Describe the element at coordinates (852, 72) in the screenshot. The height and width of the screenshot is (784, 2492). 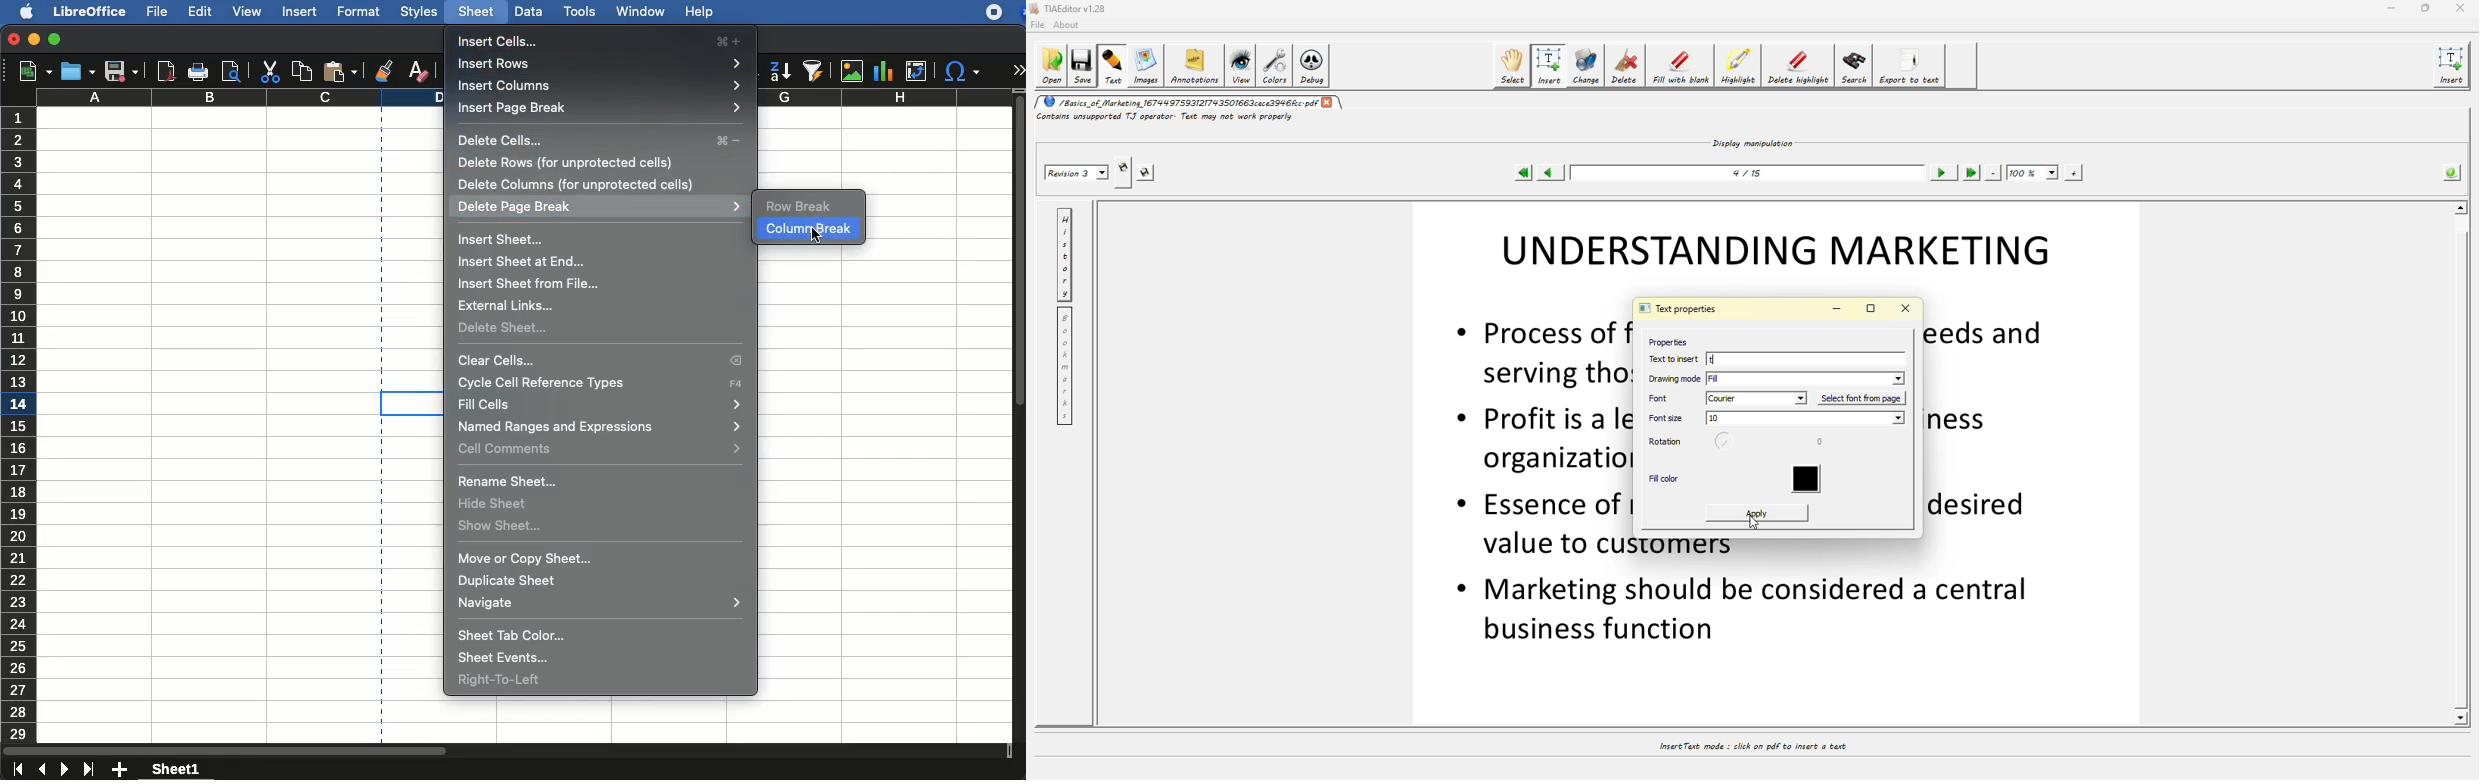
I see `image` at that location.